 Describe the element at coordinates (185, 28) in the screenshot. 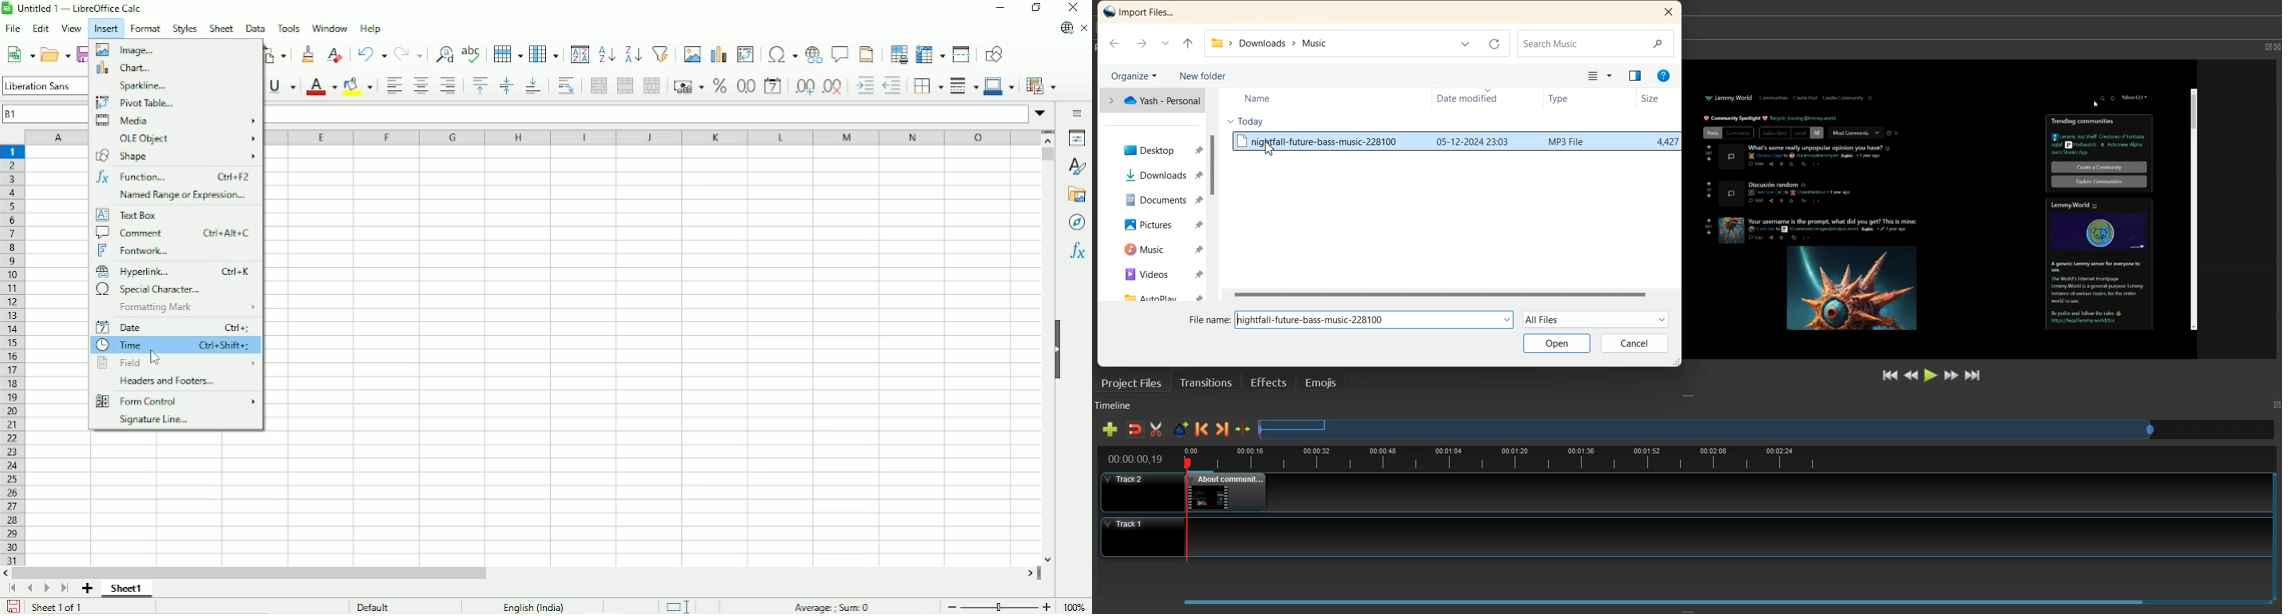

I see `Styles` at that location.